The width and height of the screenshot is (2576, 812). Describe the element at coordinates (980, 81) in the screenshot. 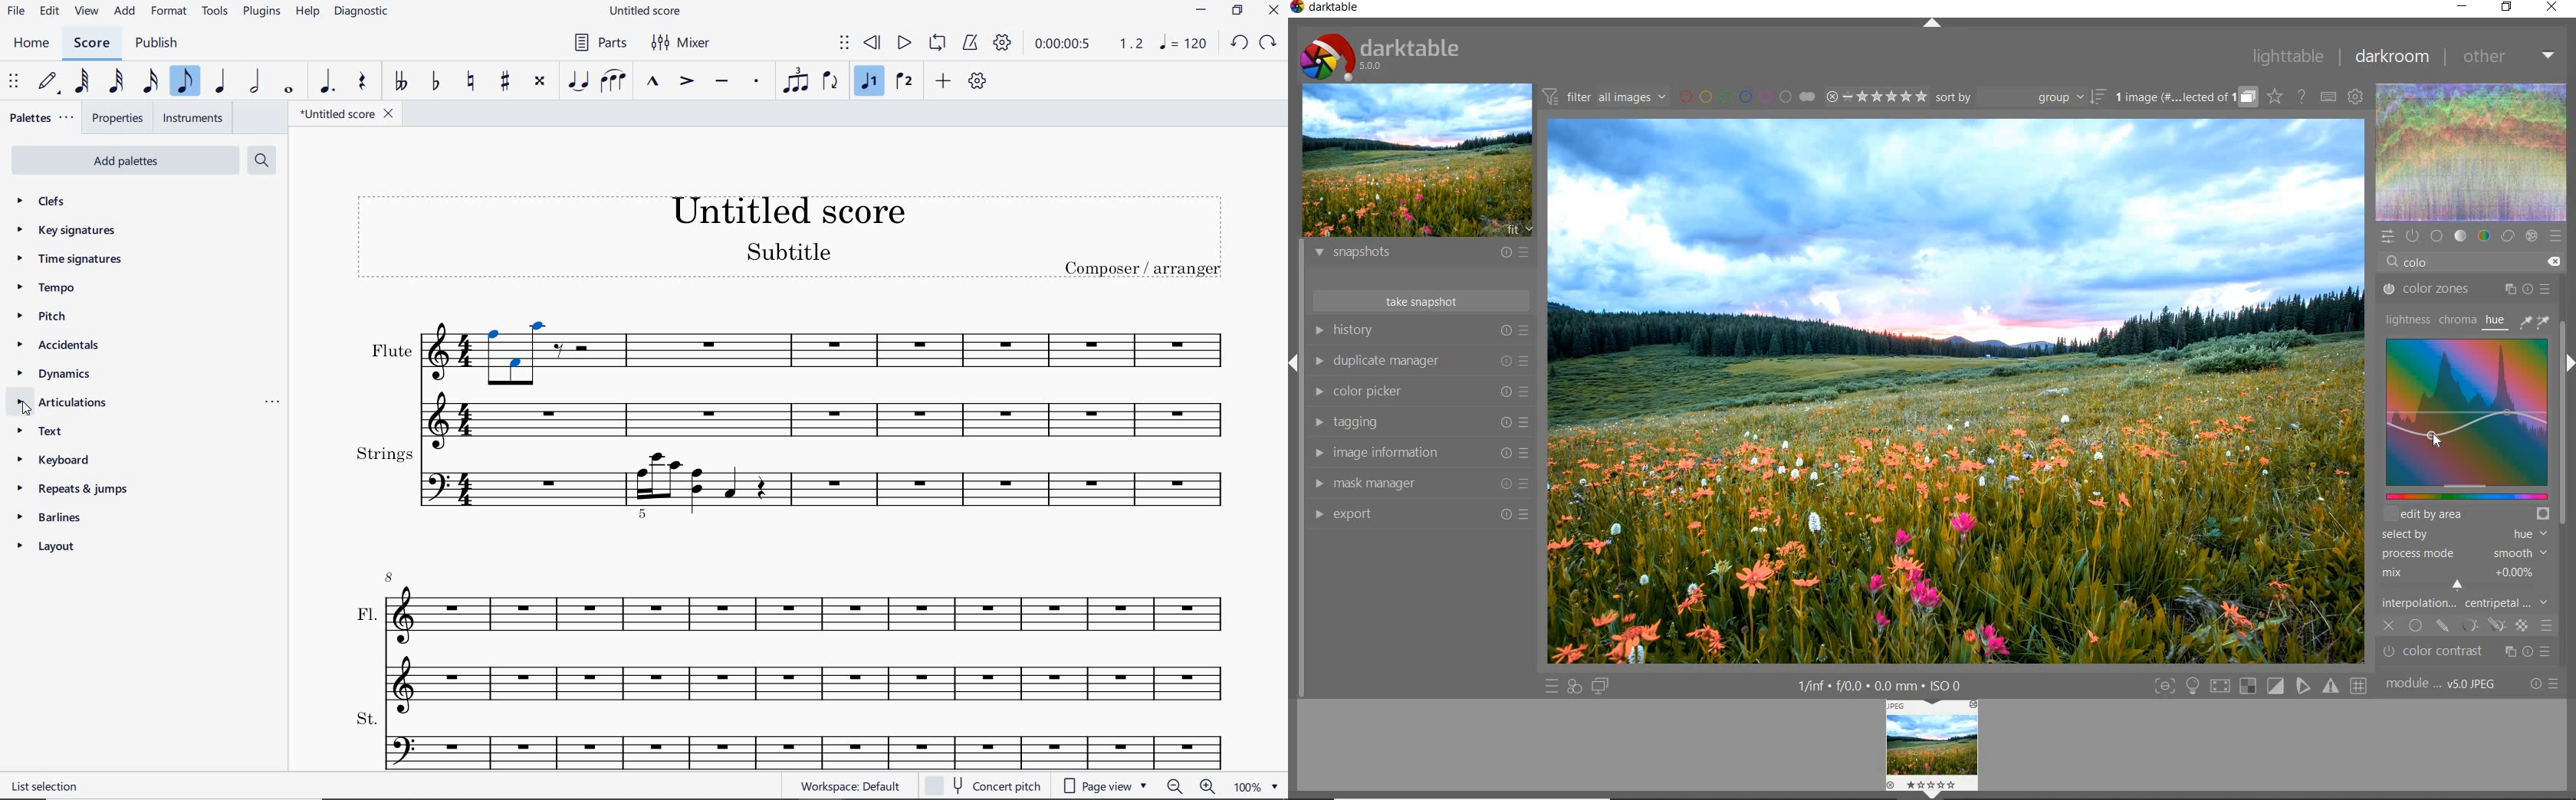

I see `CUSTOMIZE TOOLBAR` at that location.